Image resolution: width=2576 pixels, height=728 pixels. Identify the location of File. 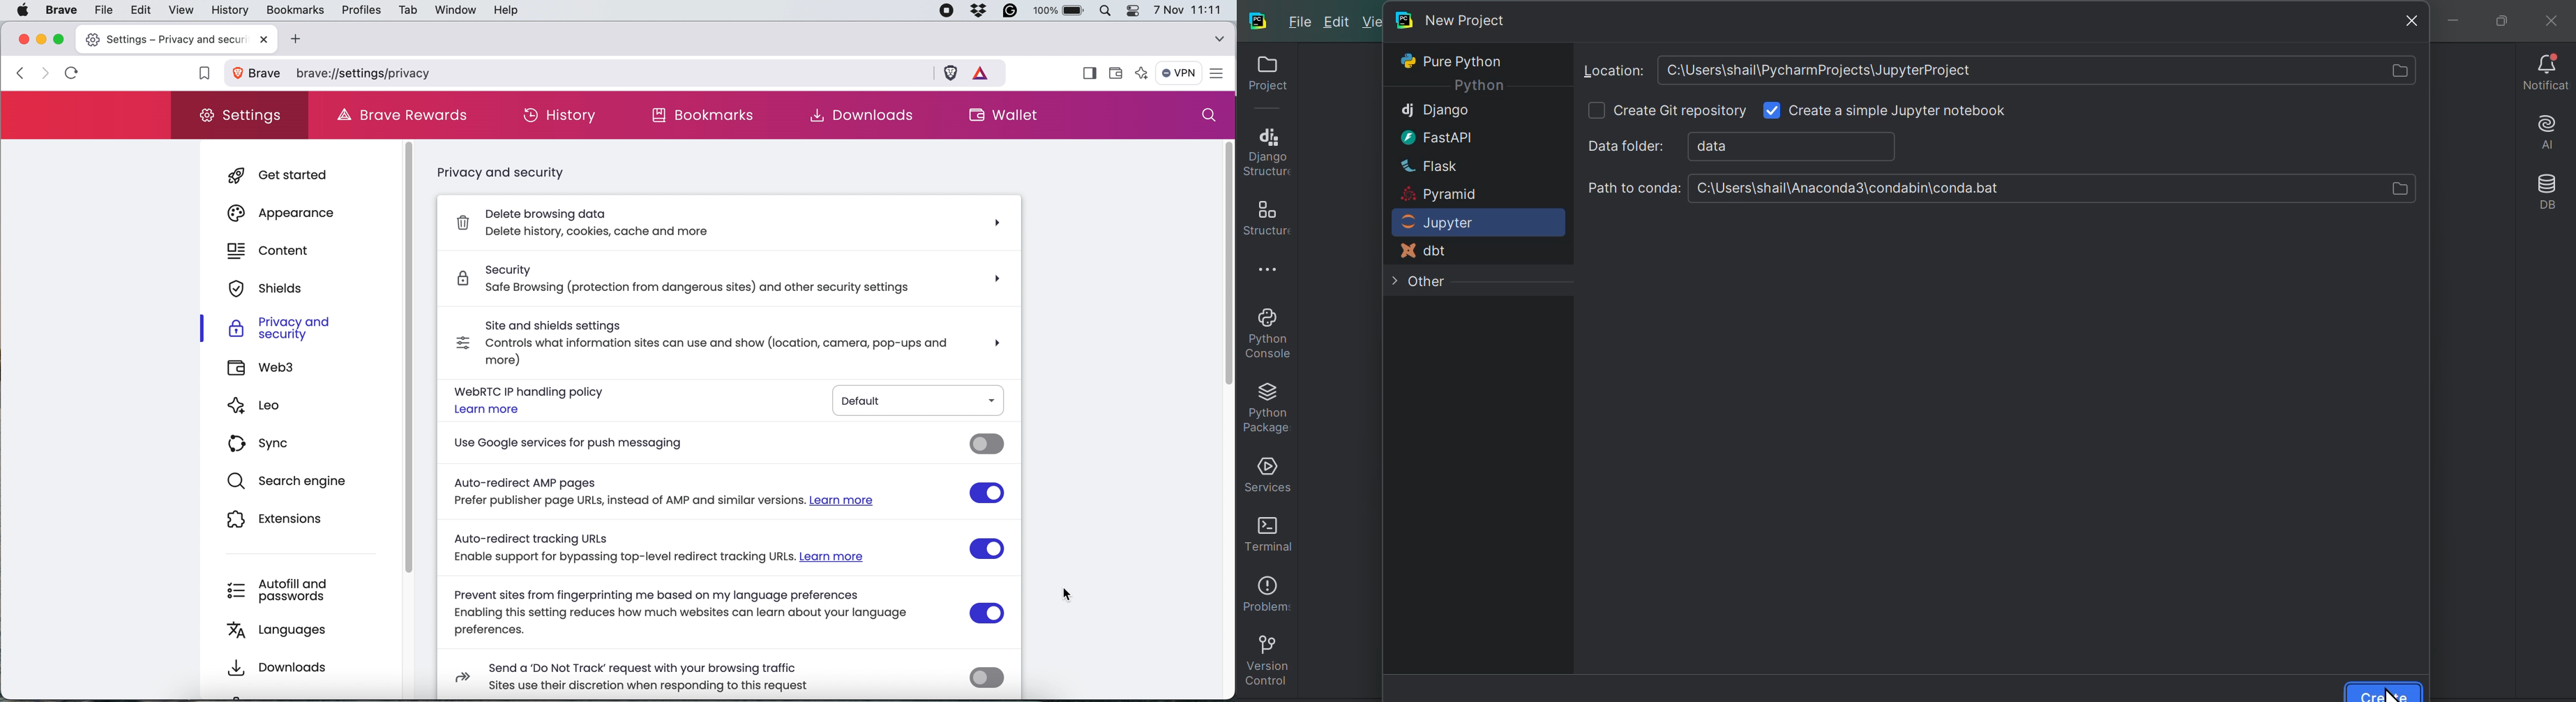
(1302, 24).